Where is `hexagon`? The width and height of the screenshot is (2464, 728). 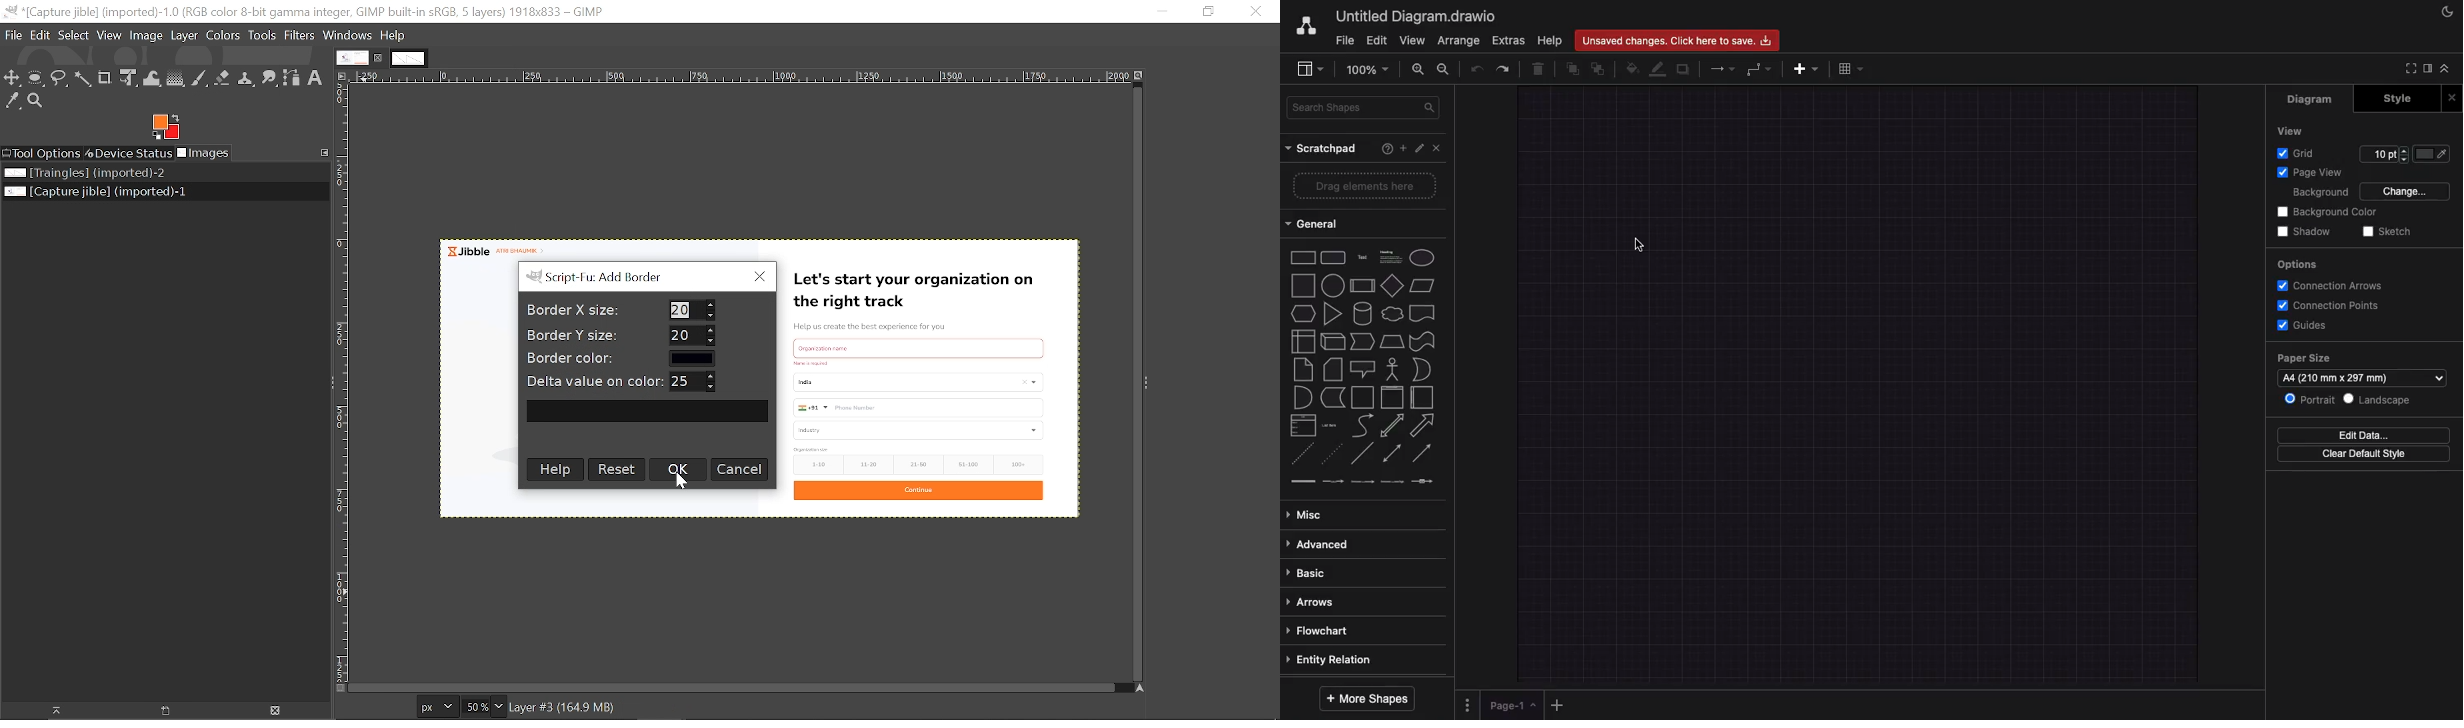
hexagon is located at coordinates (1303, 314).